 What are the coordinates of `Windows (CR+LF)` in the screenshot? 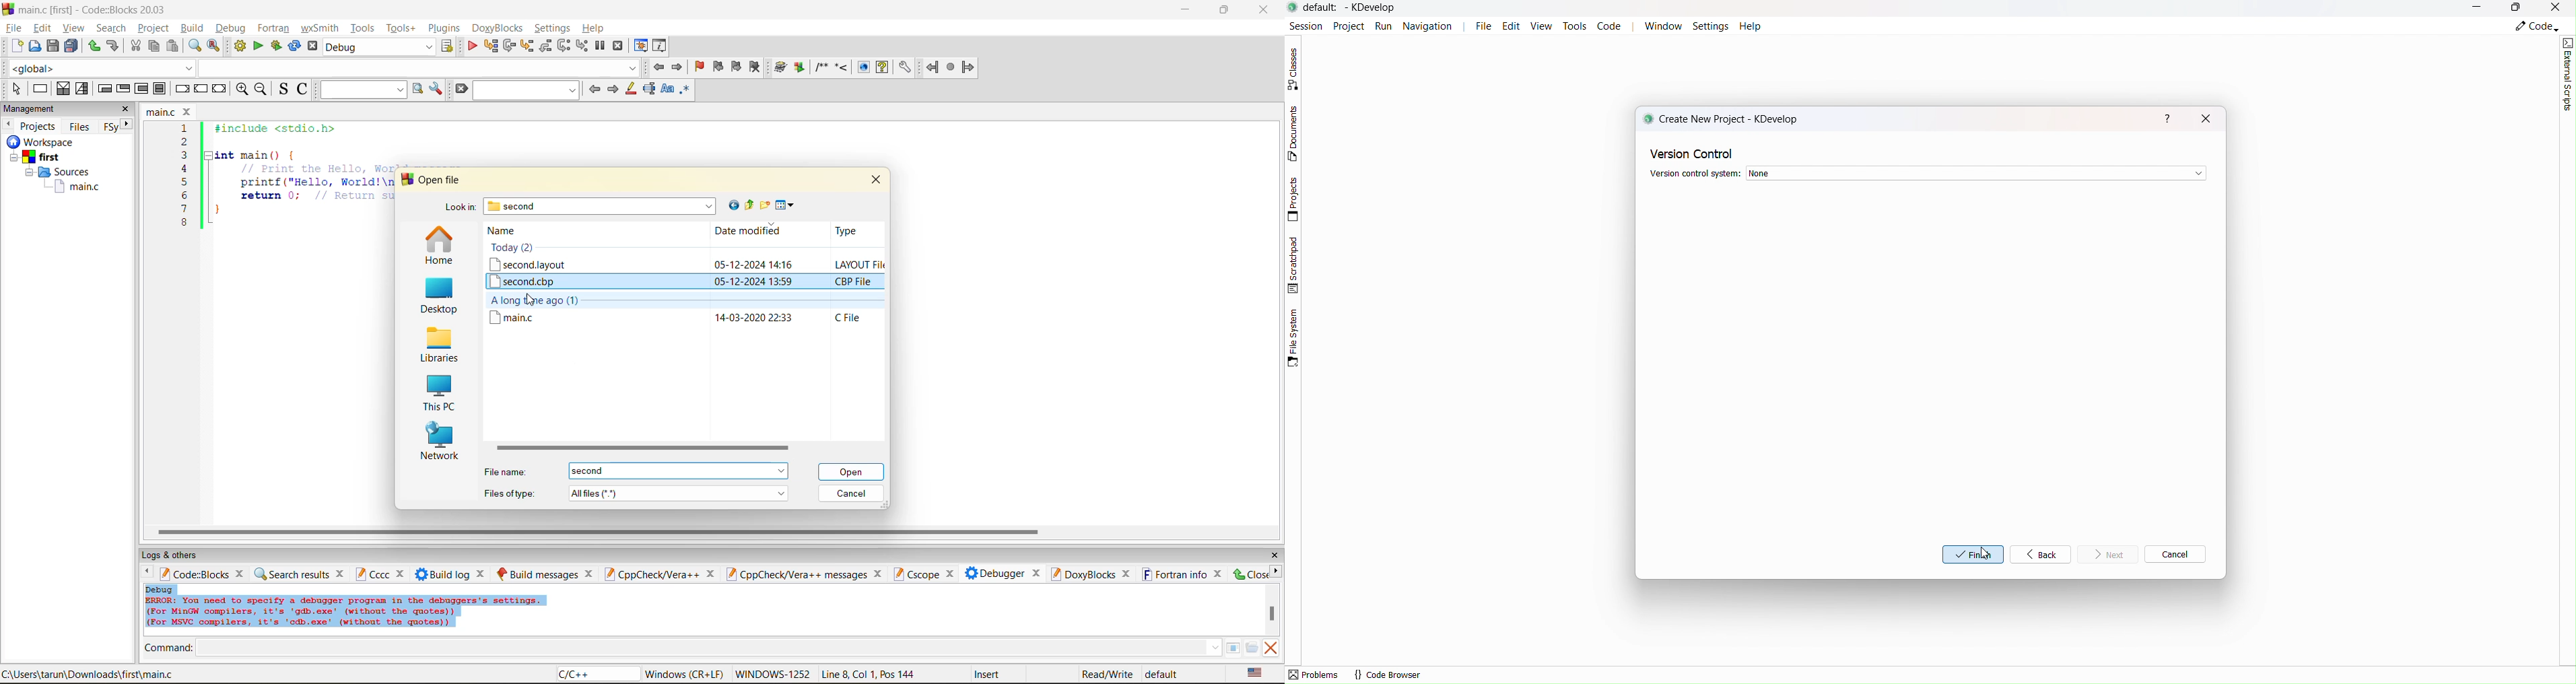 It's located at (686, 674).